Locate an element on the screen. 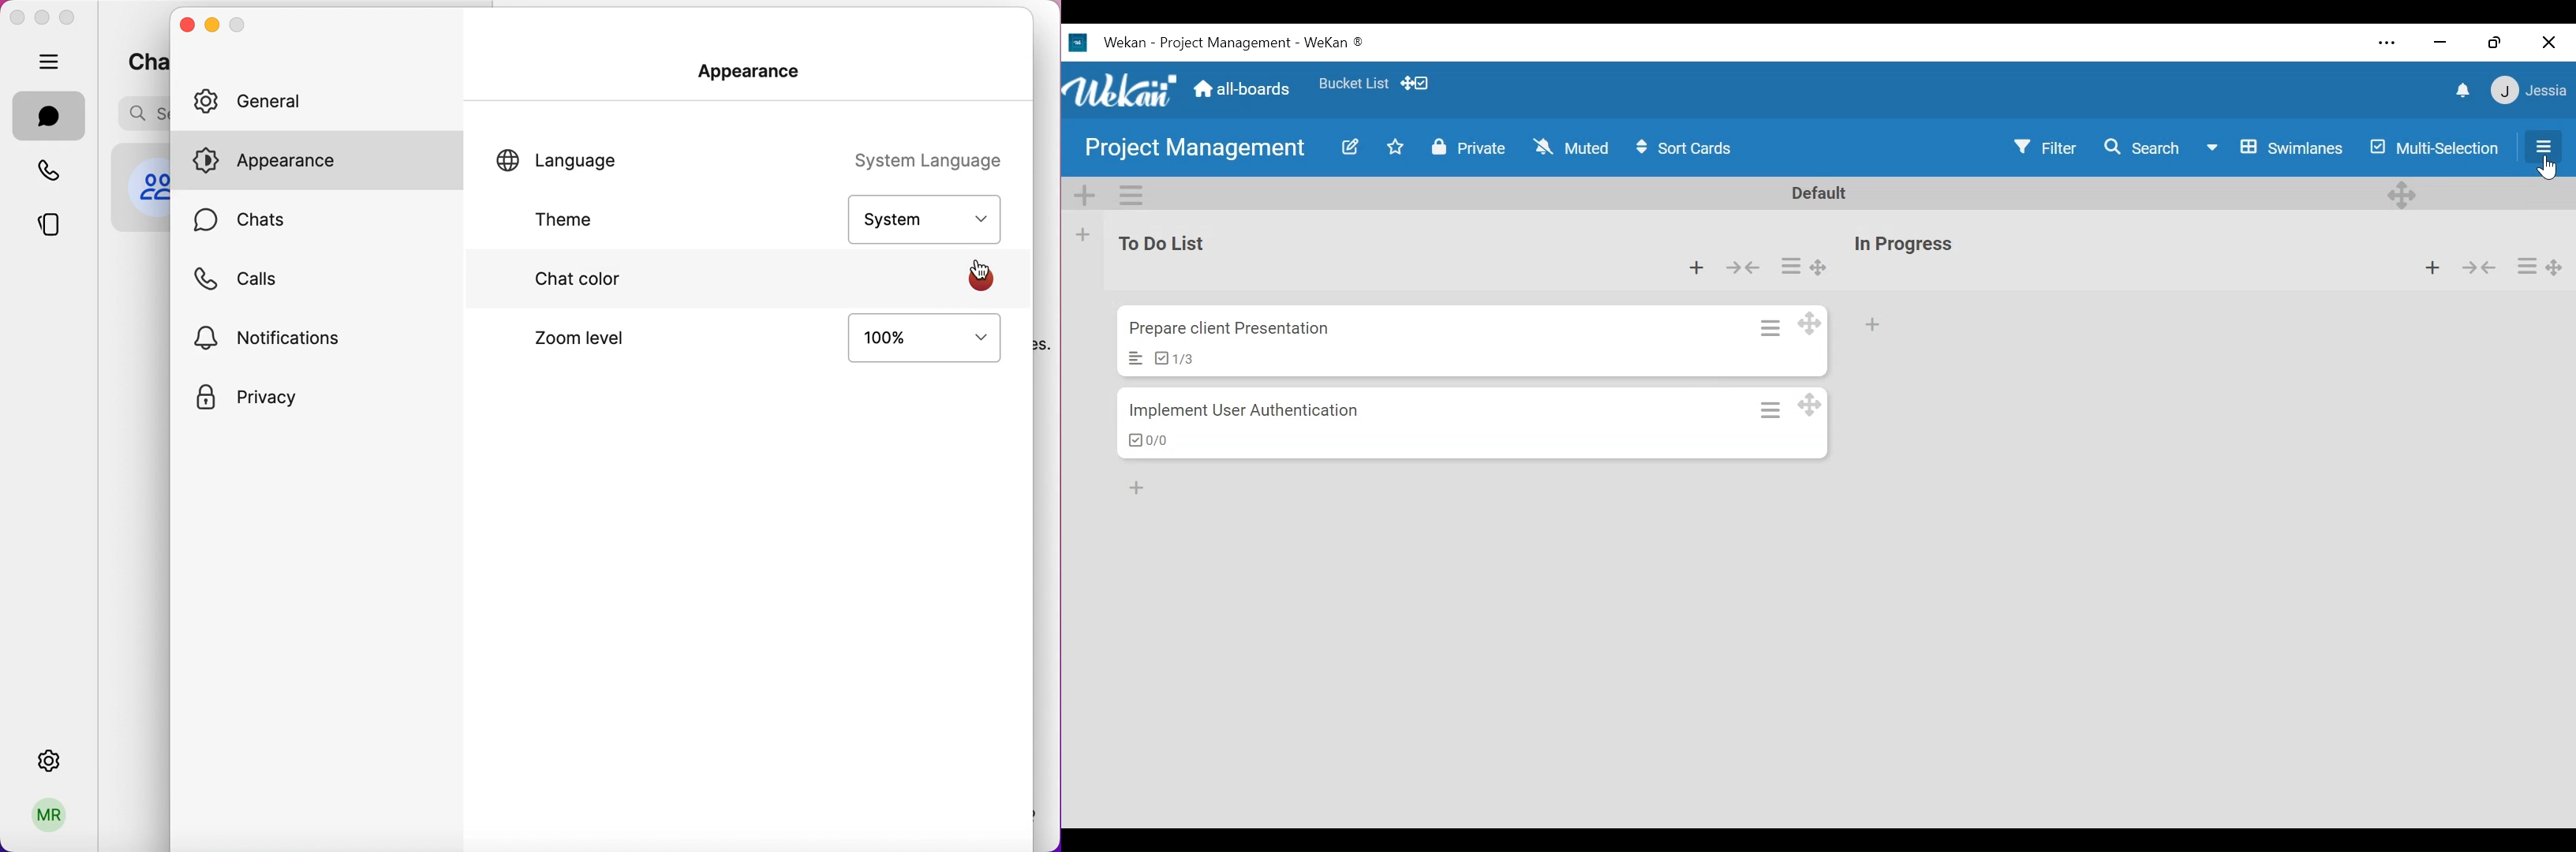  user is located at coordinates (50, 819).